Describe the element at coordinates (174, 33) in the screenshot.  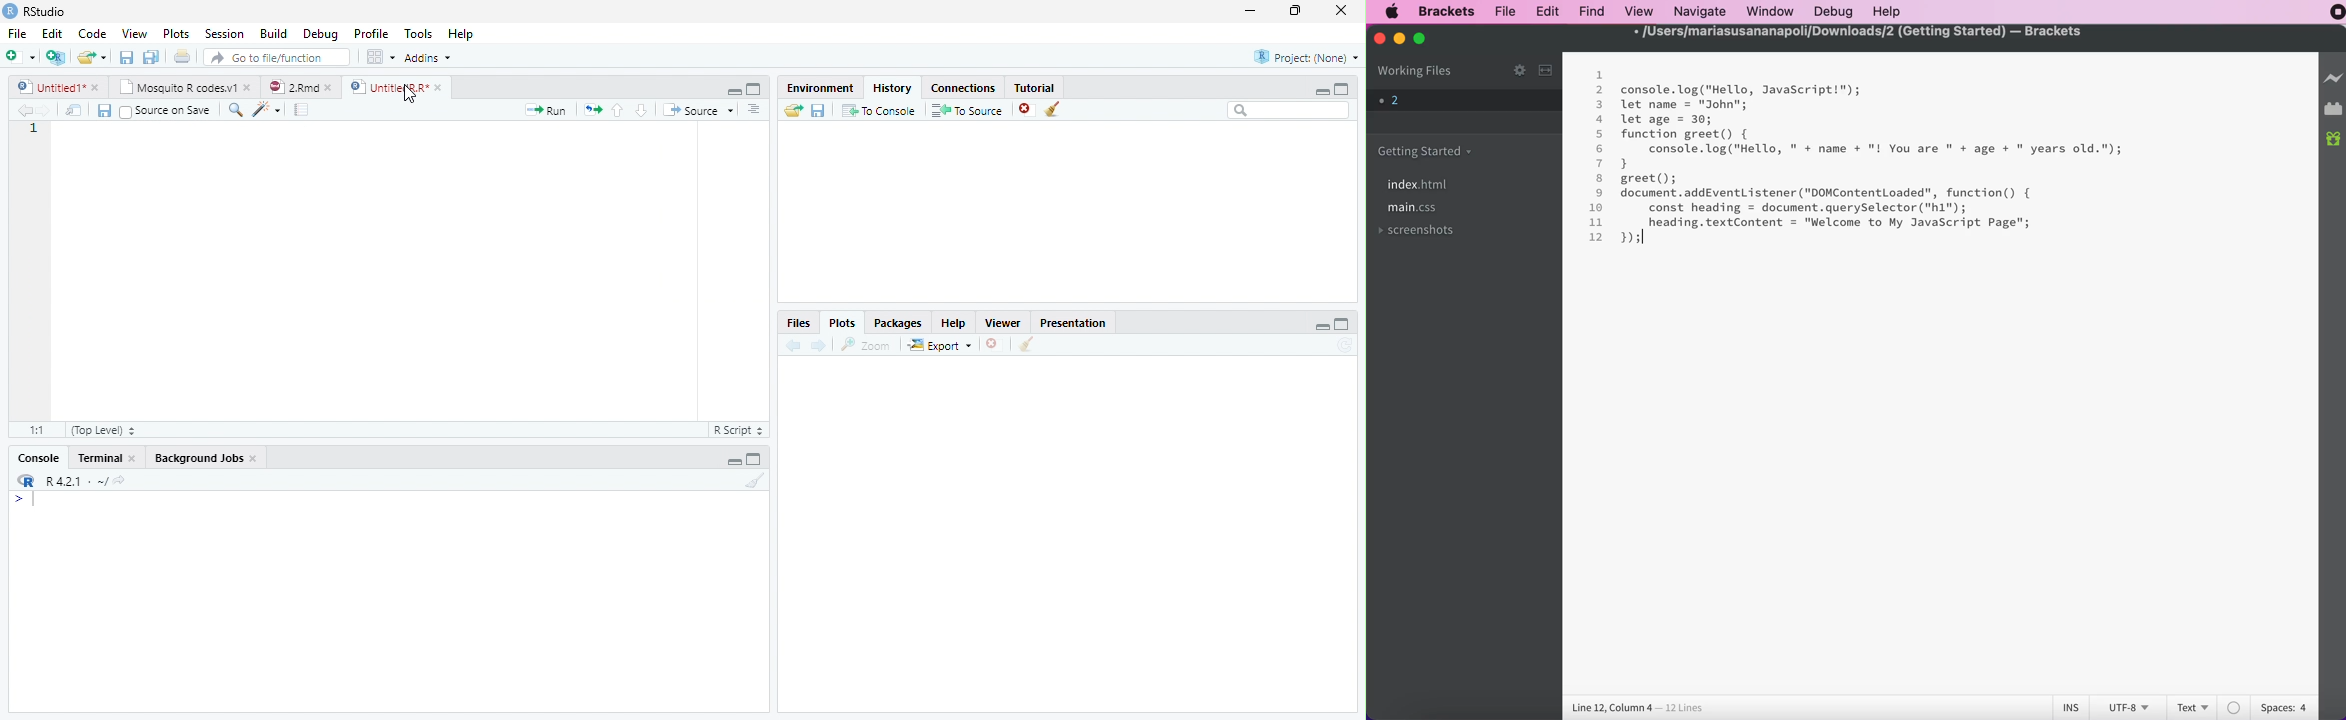
I see `Plots` at that location.